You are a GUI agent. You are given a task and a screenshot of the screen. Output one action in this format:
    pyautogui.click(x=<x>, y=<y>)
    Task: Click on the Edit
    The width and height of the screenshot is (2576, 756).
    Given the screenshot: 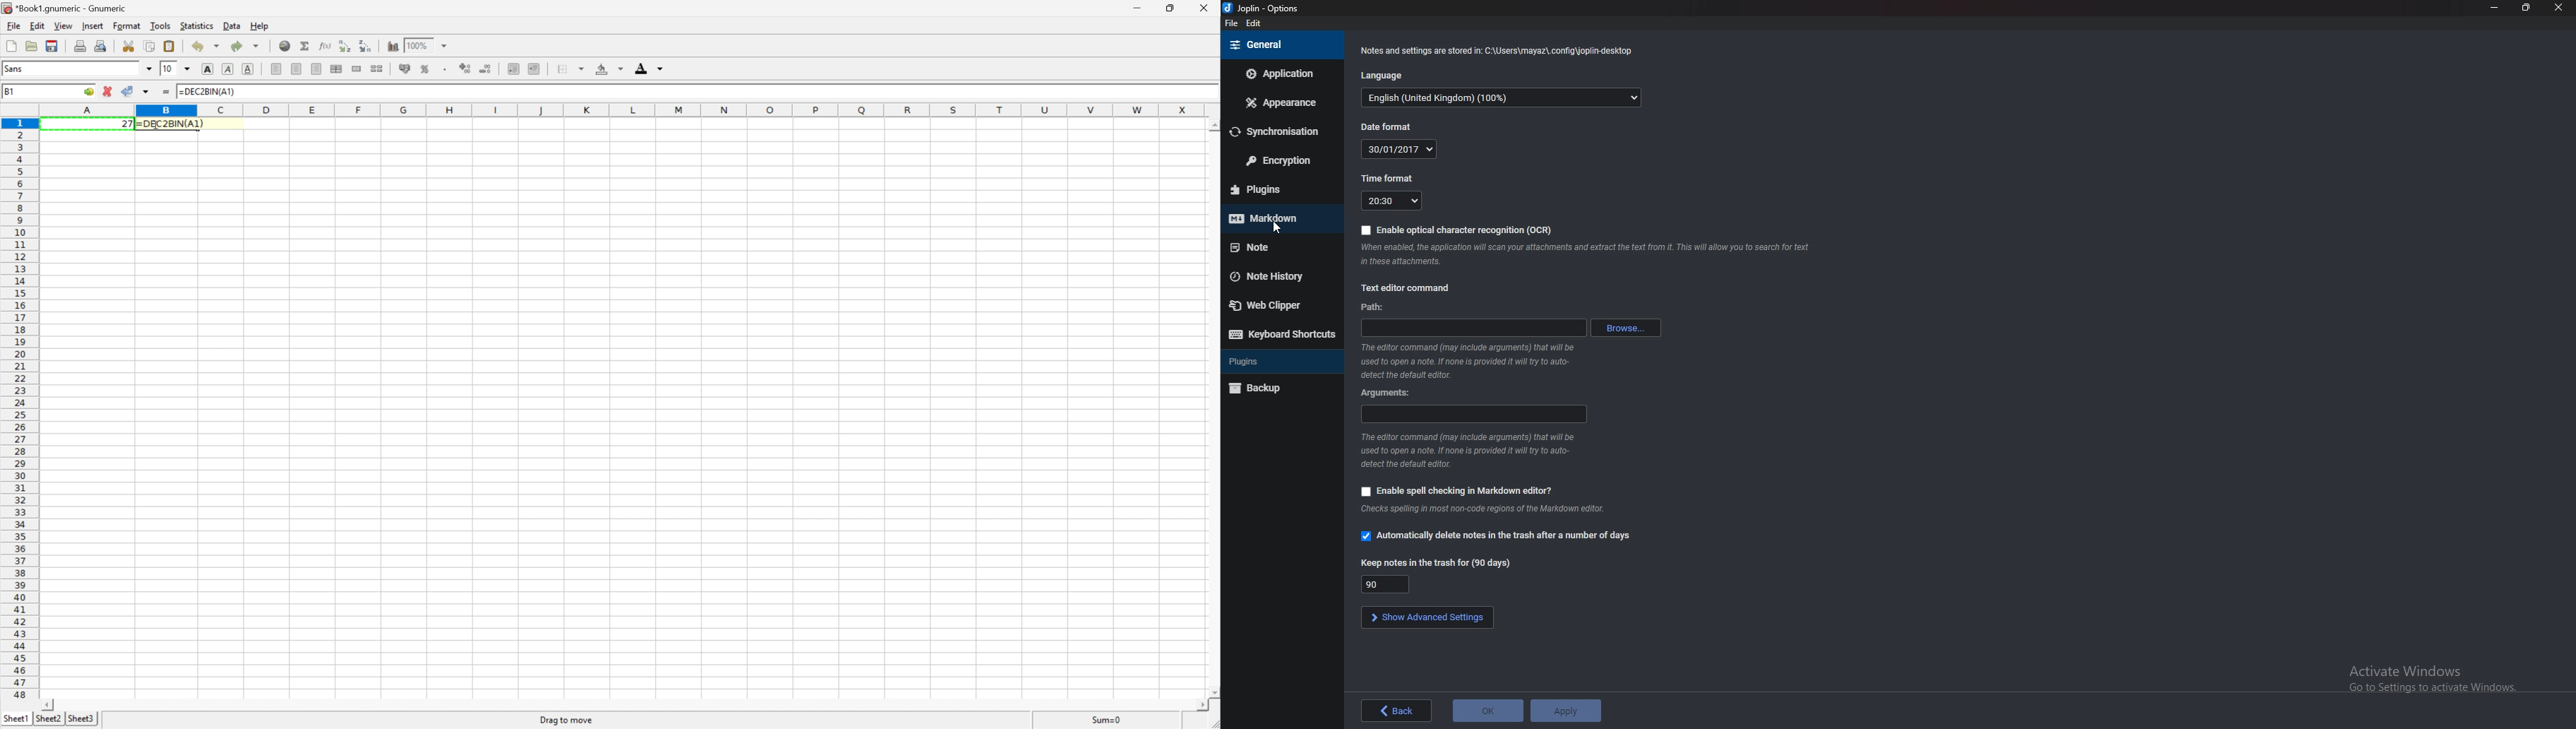 What is the action you would take?
    pyautogui.click(x=36, y=27)
    